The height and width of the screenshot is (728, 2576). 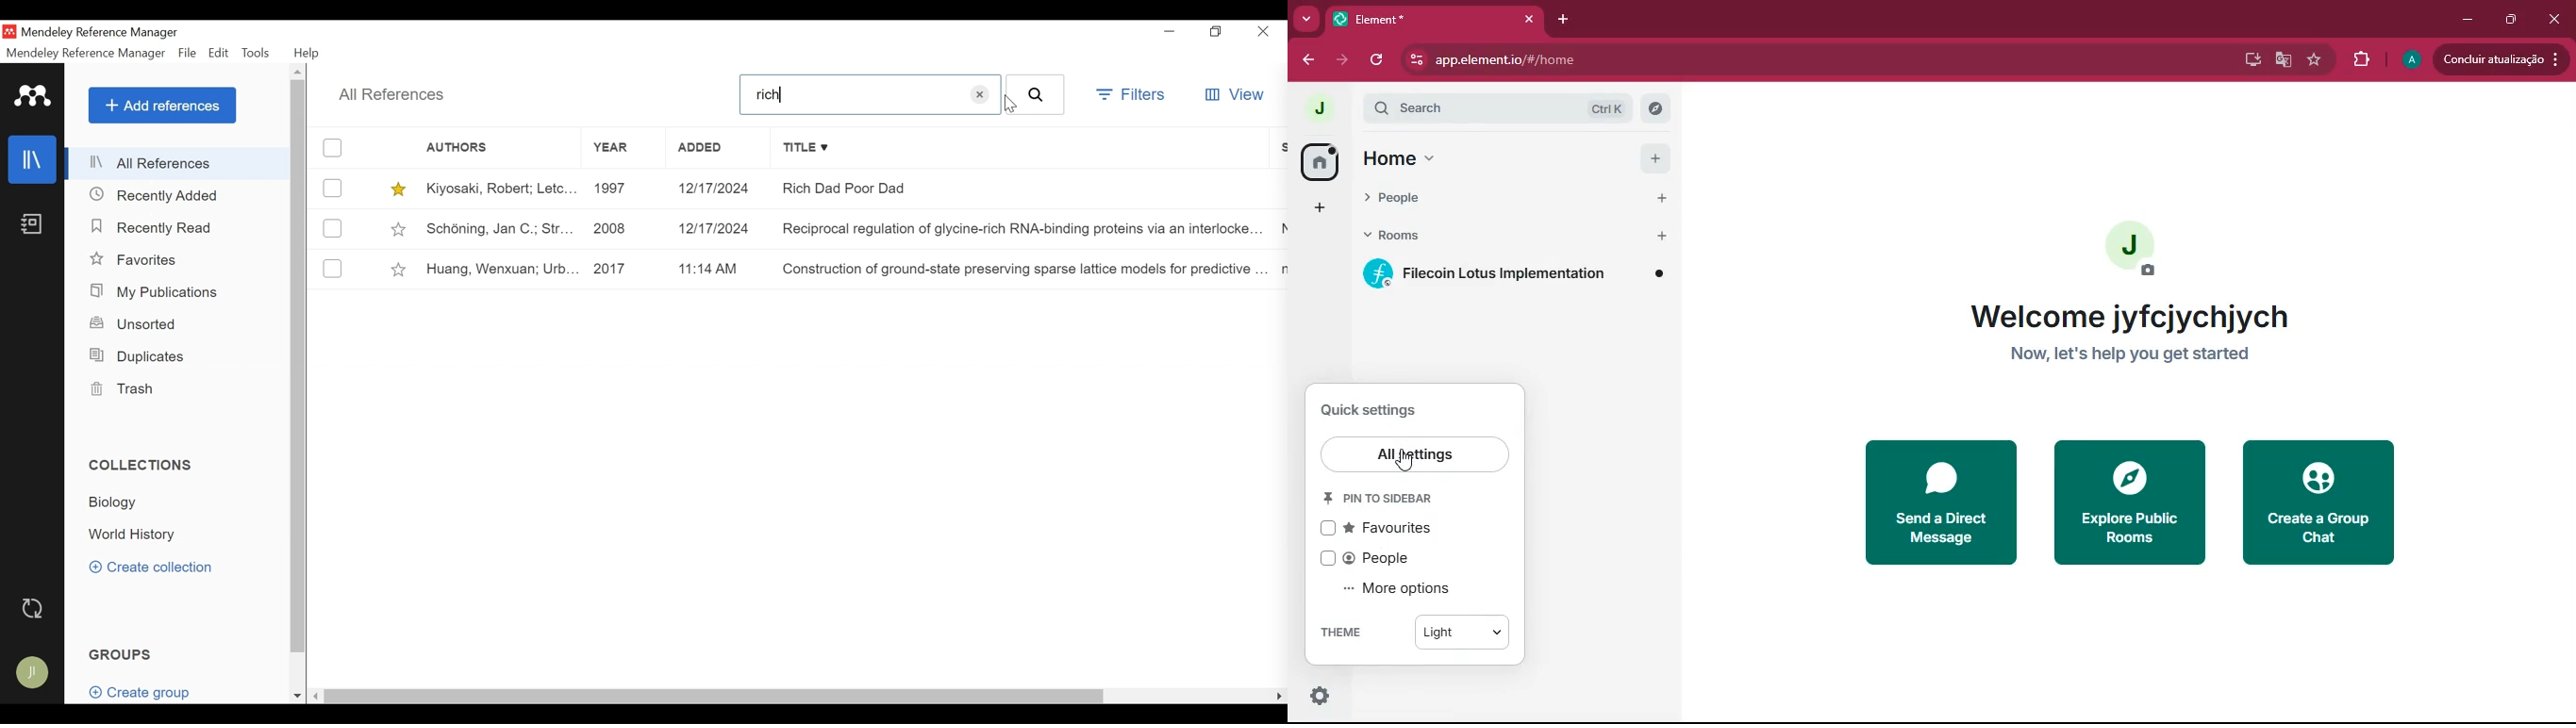 I want to click on Duplicates, so click(x=140, y=355).